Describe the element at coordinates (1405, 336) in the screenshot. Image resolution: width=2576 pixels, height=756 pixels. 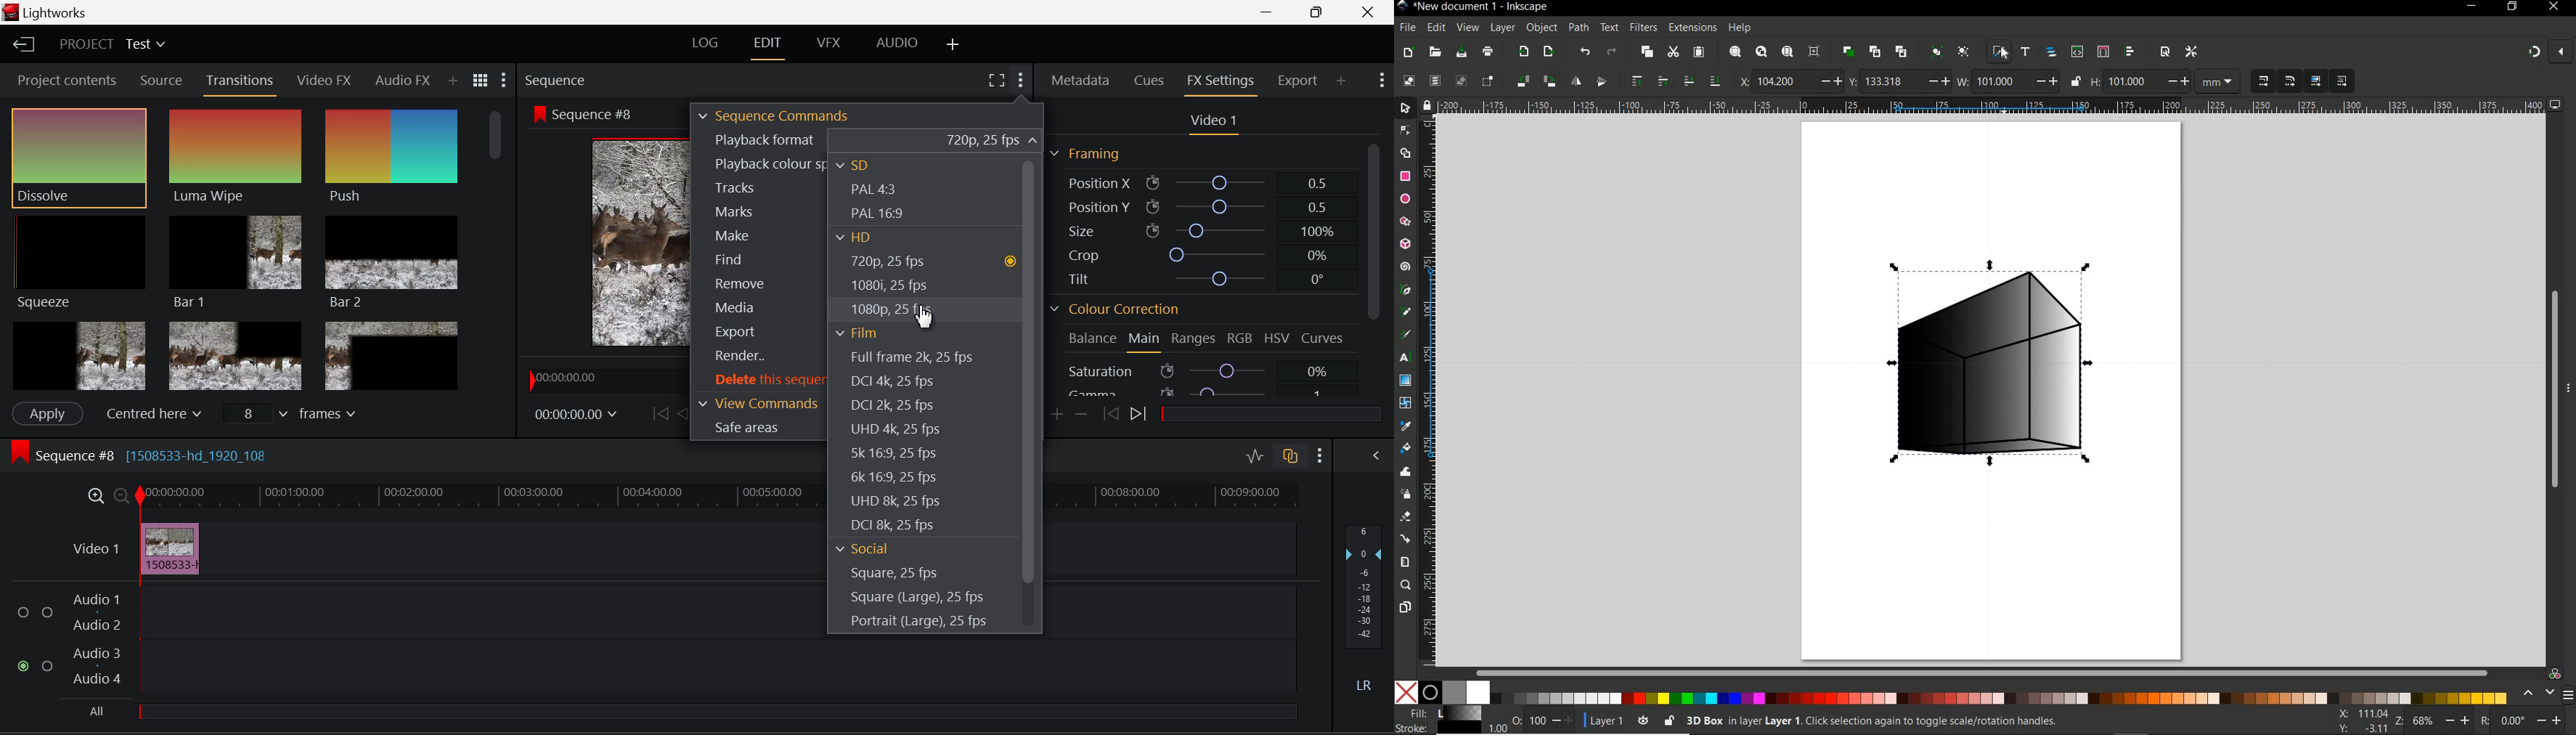
I see `CALLIGRAPHY TOOL` at that location.